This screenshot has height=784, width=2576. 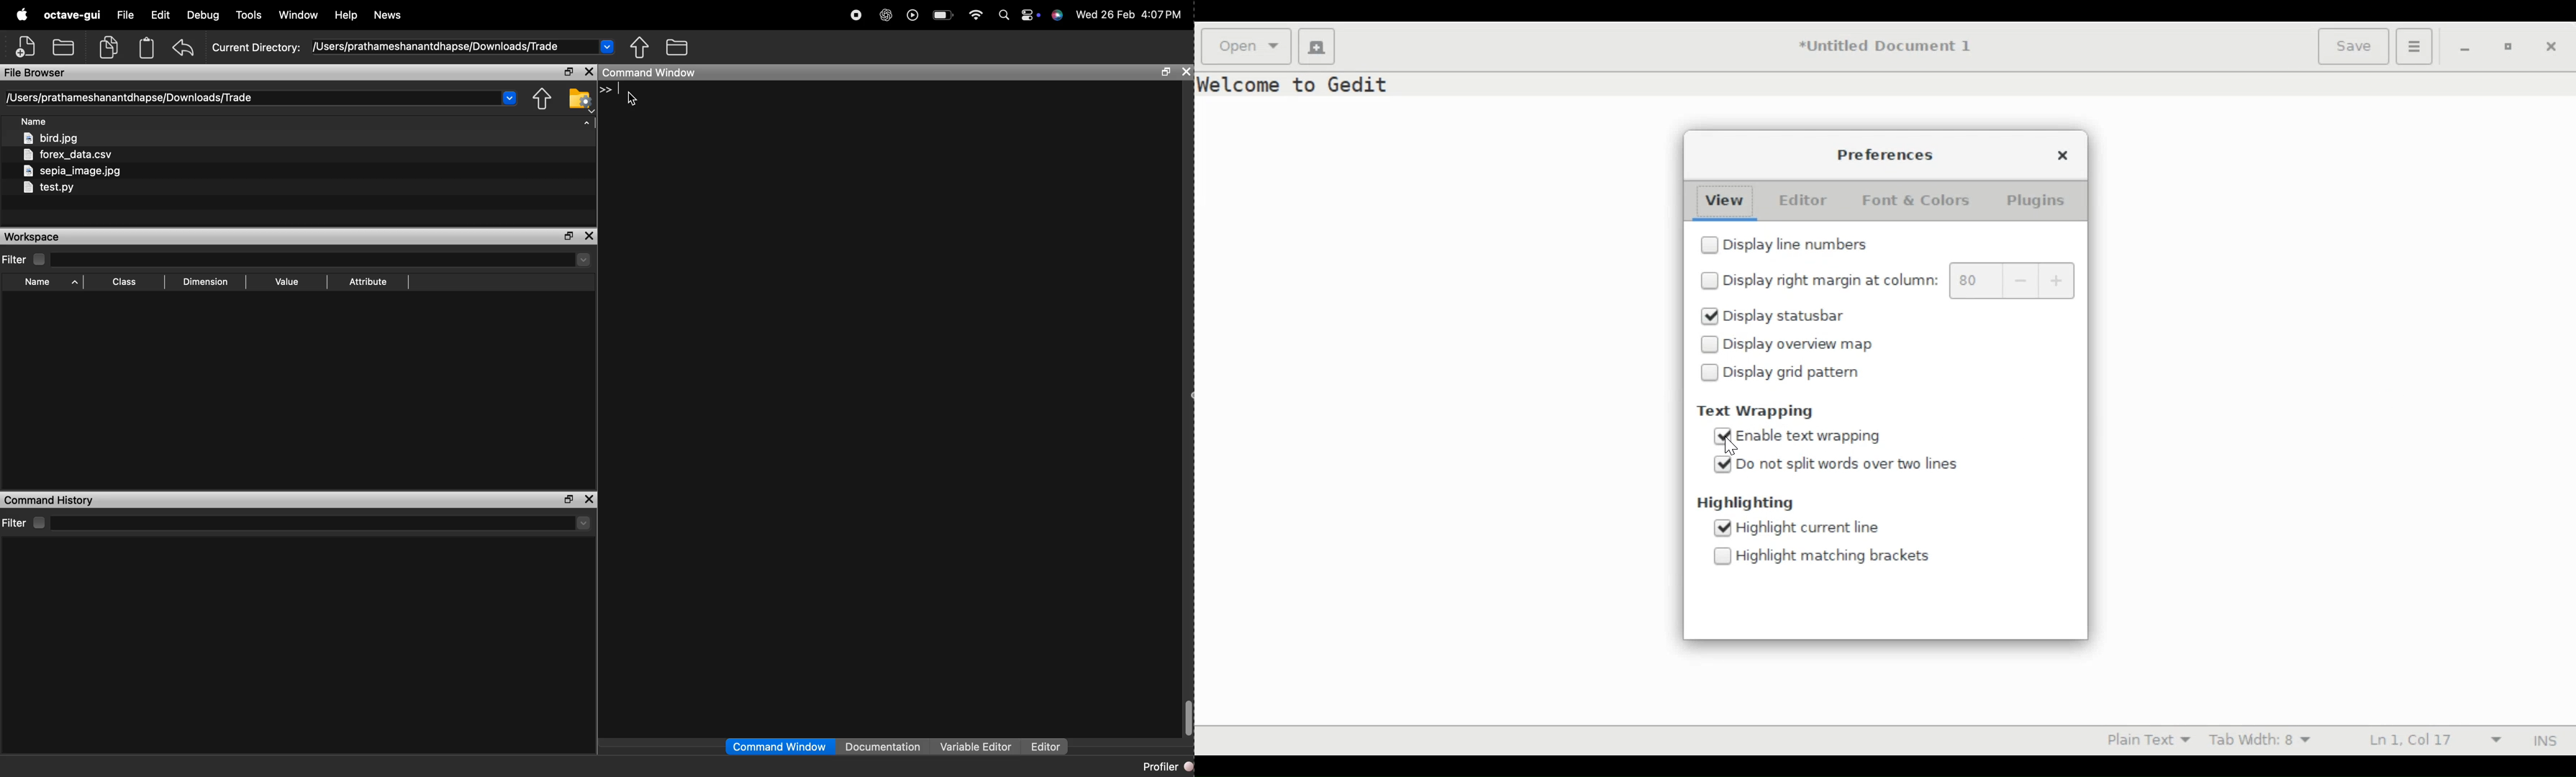 I want to click on minimize, so click(x=2465, y=49).